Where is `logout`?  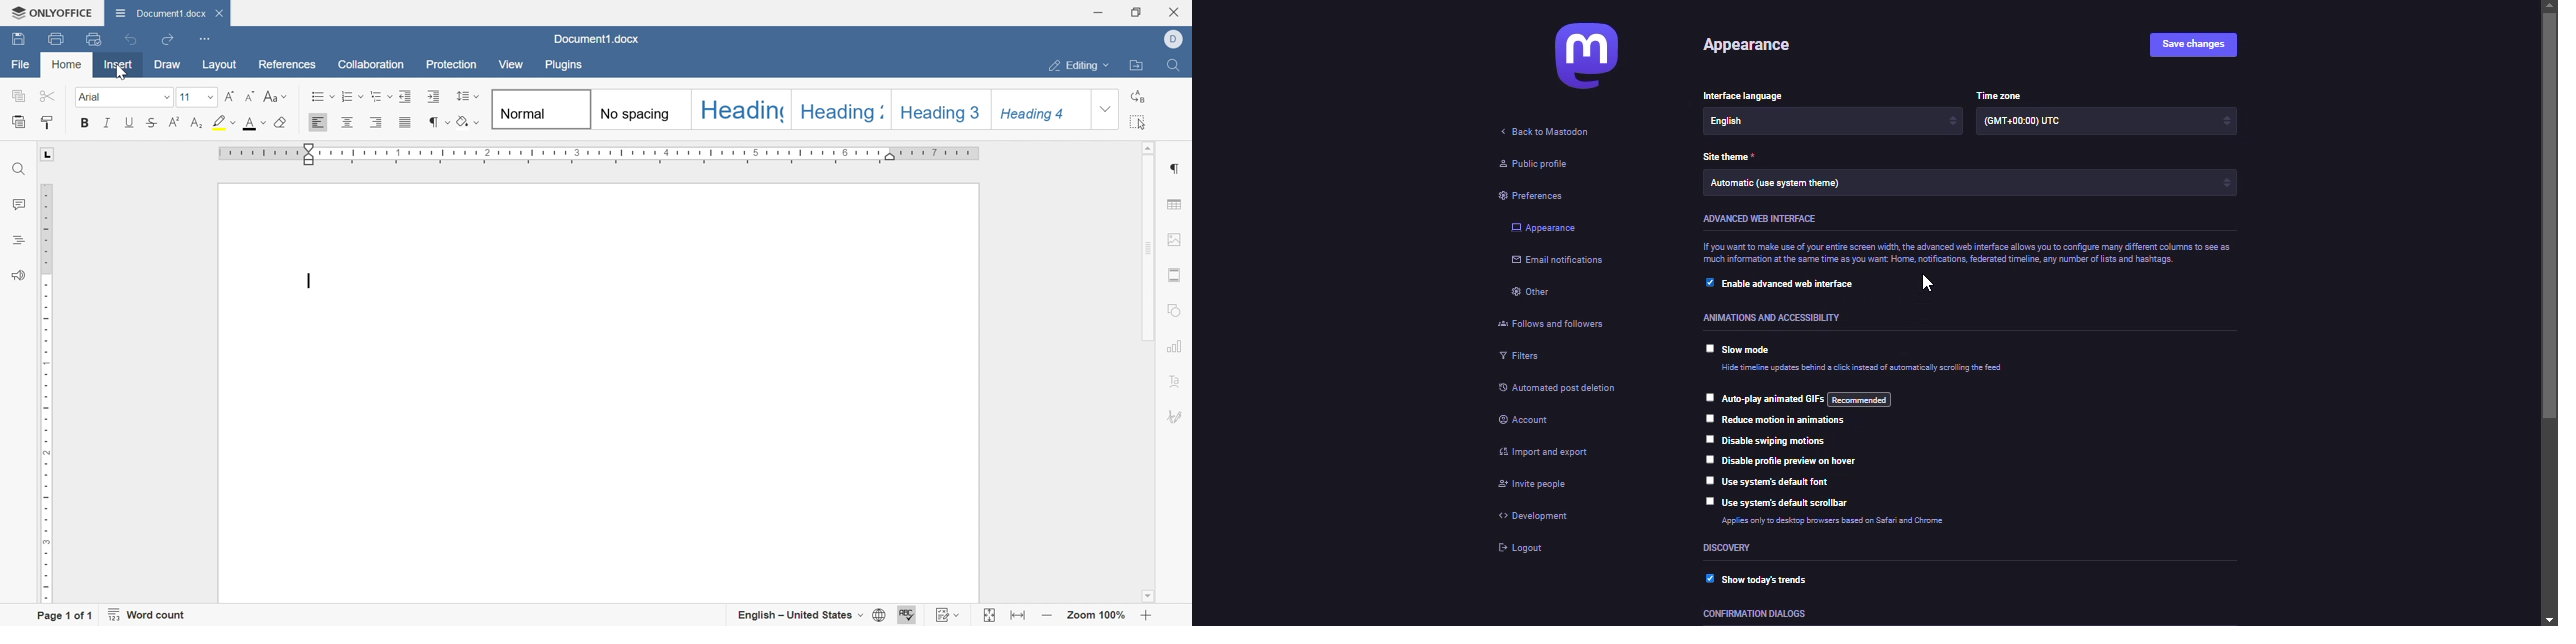
logout is located at coordinates (1517, 547).